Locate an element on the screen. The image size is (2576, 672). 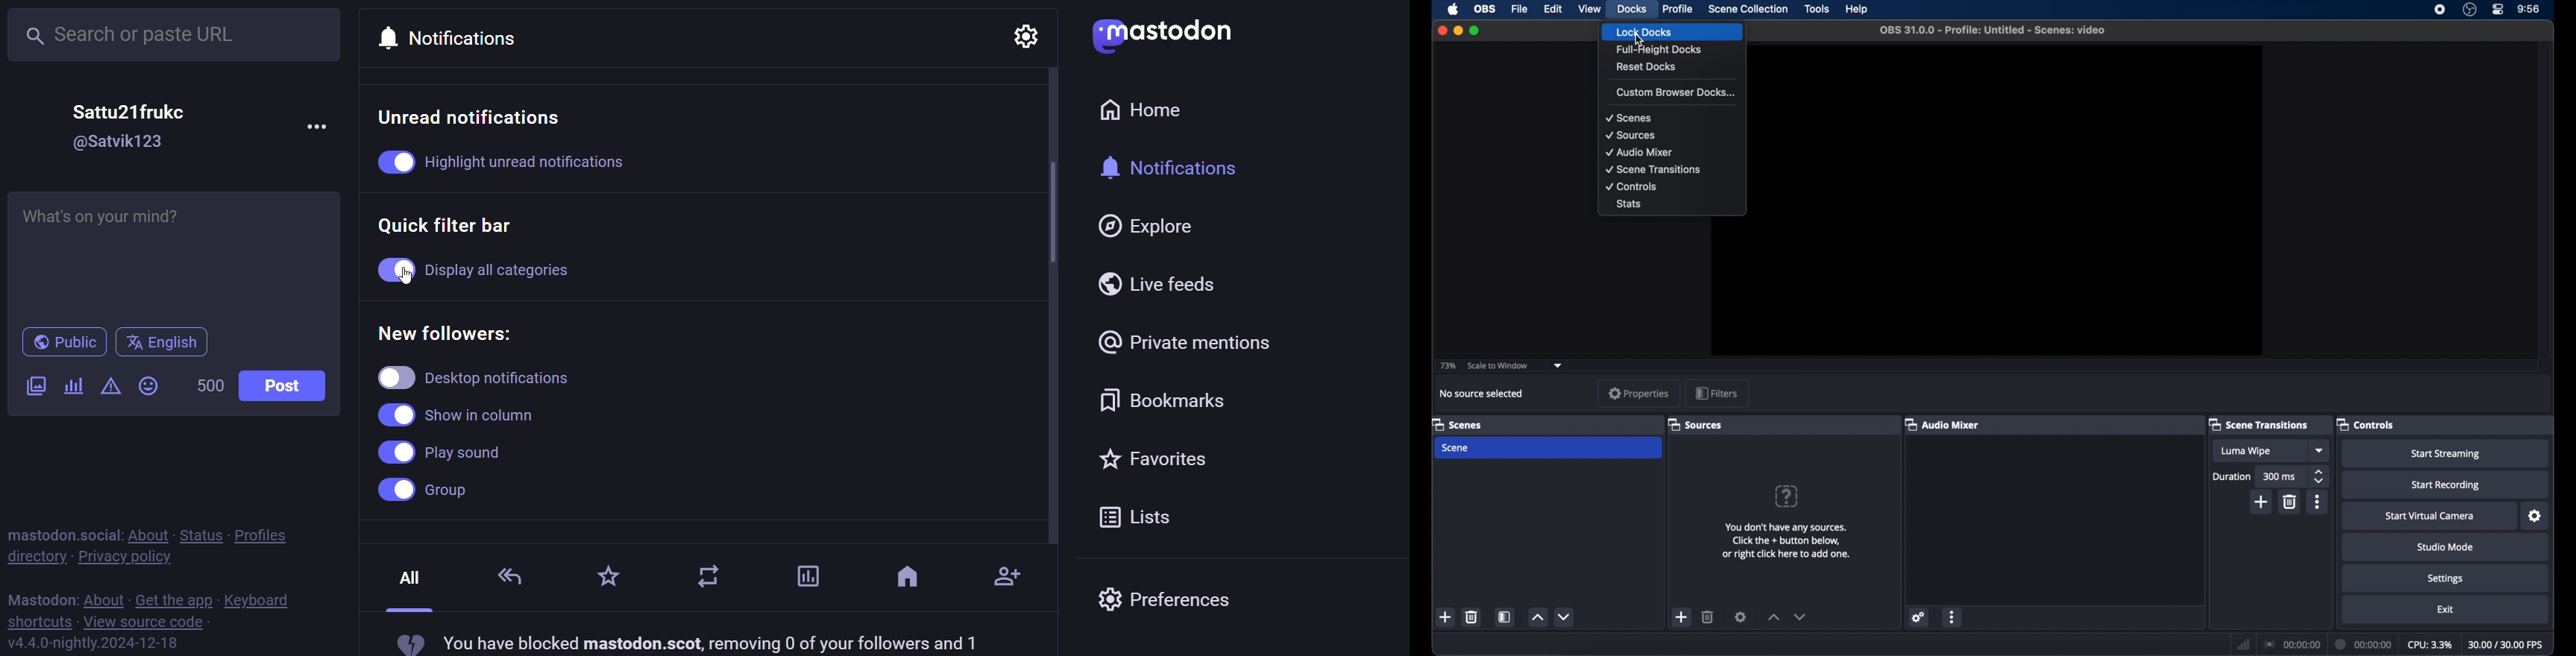
help is located at coordinates (1857, 9).